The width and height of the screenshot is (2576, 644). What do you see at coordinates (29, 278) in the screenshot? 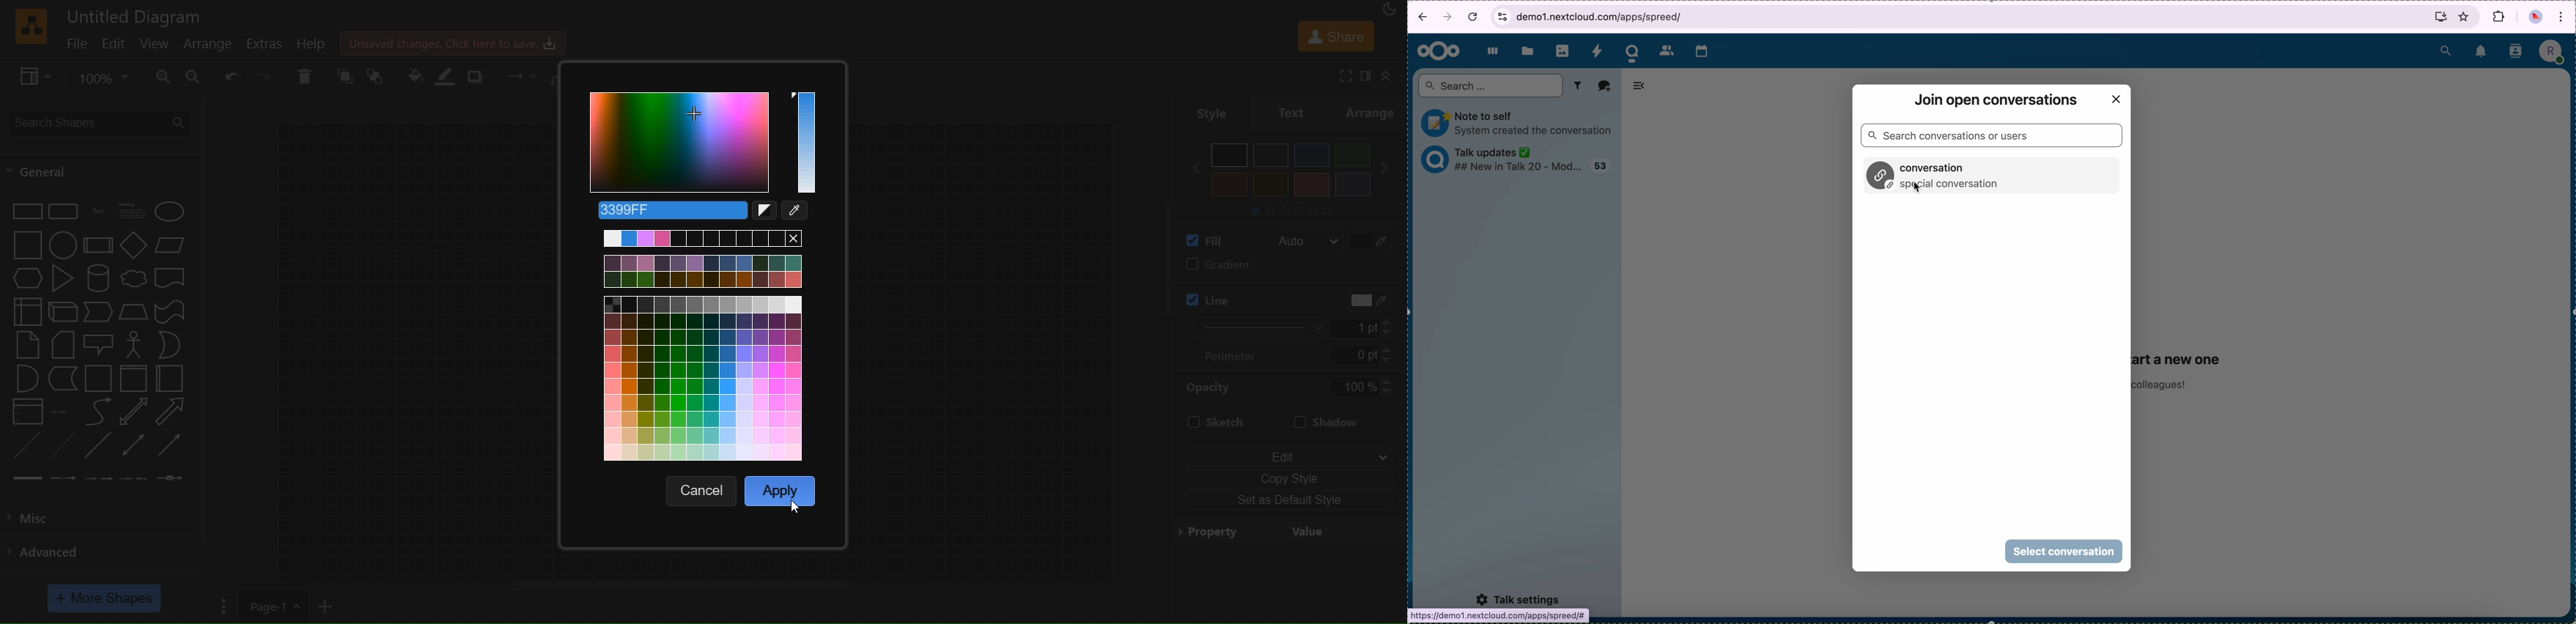
I see `hexagon` at bounding box center [29, 278].